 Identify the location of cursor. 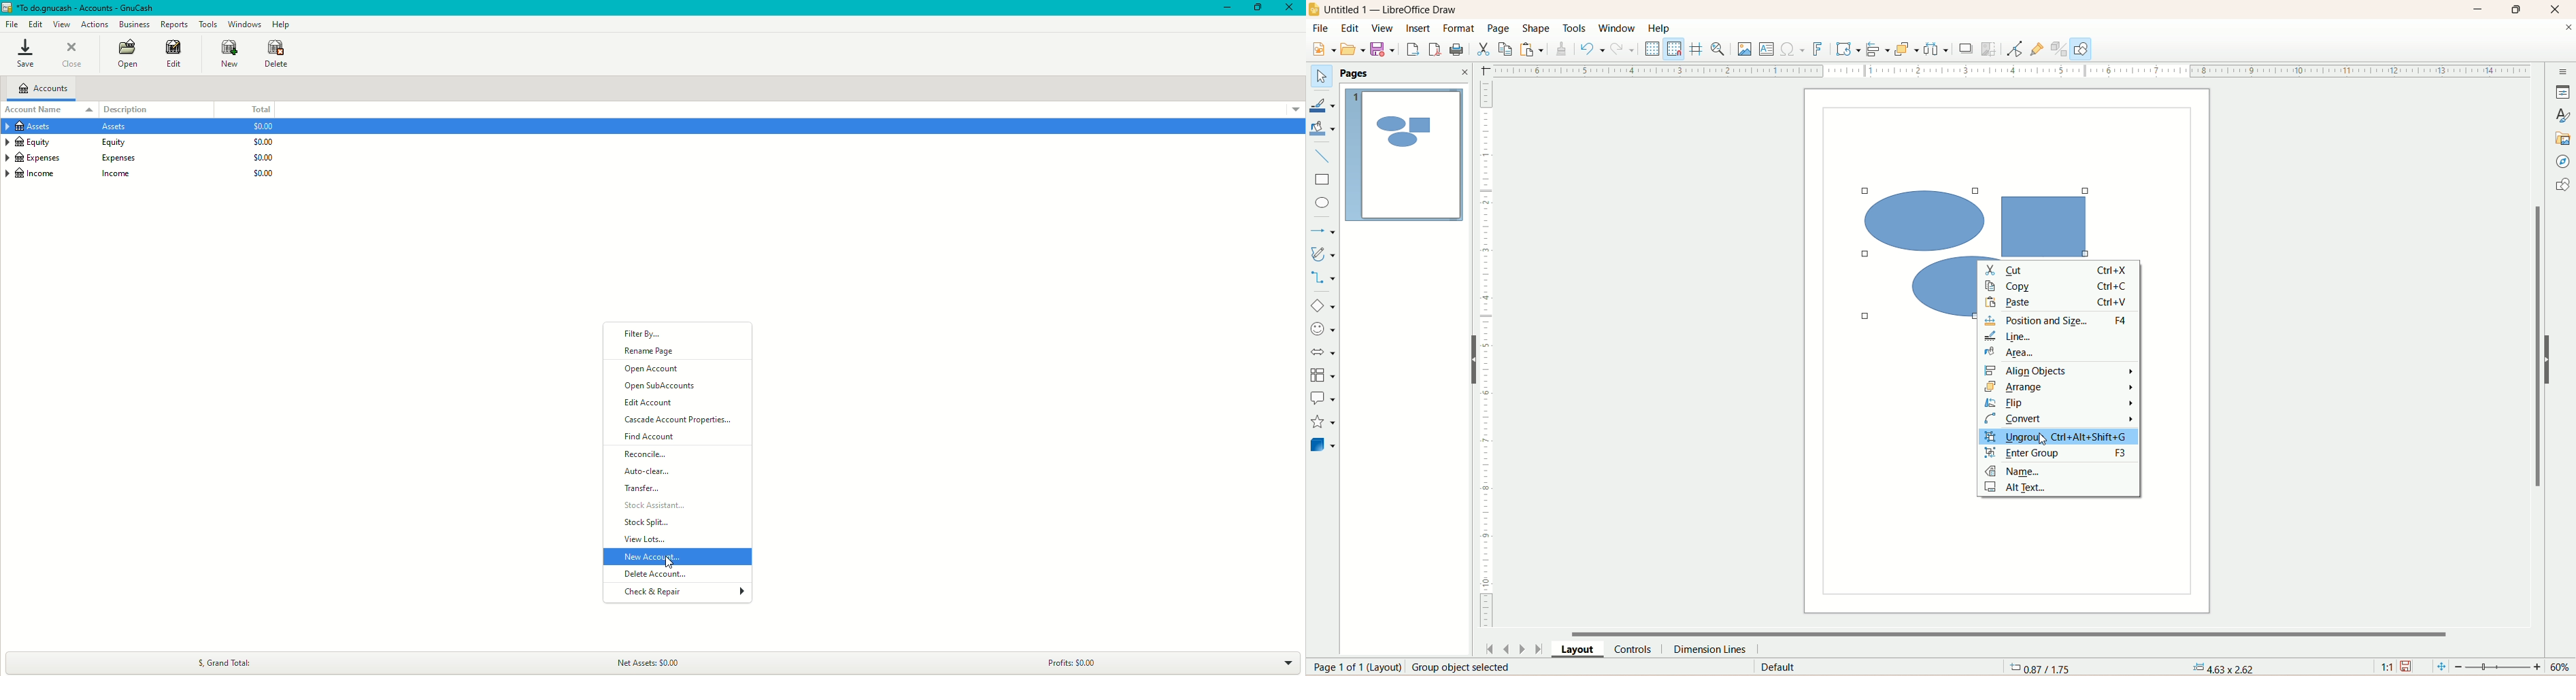
(2048, 439).